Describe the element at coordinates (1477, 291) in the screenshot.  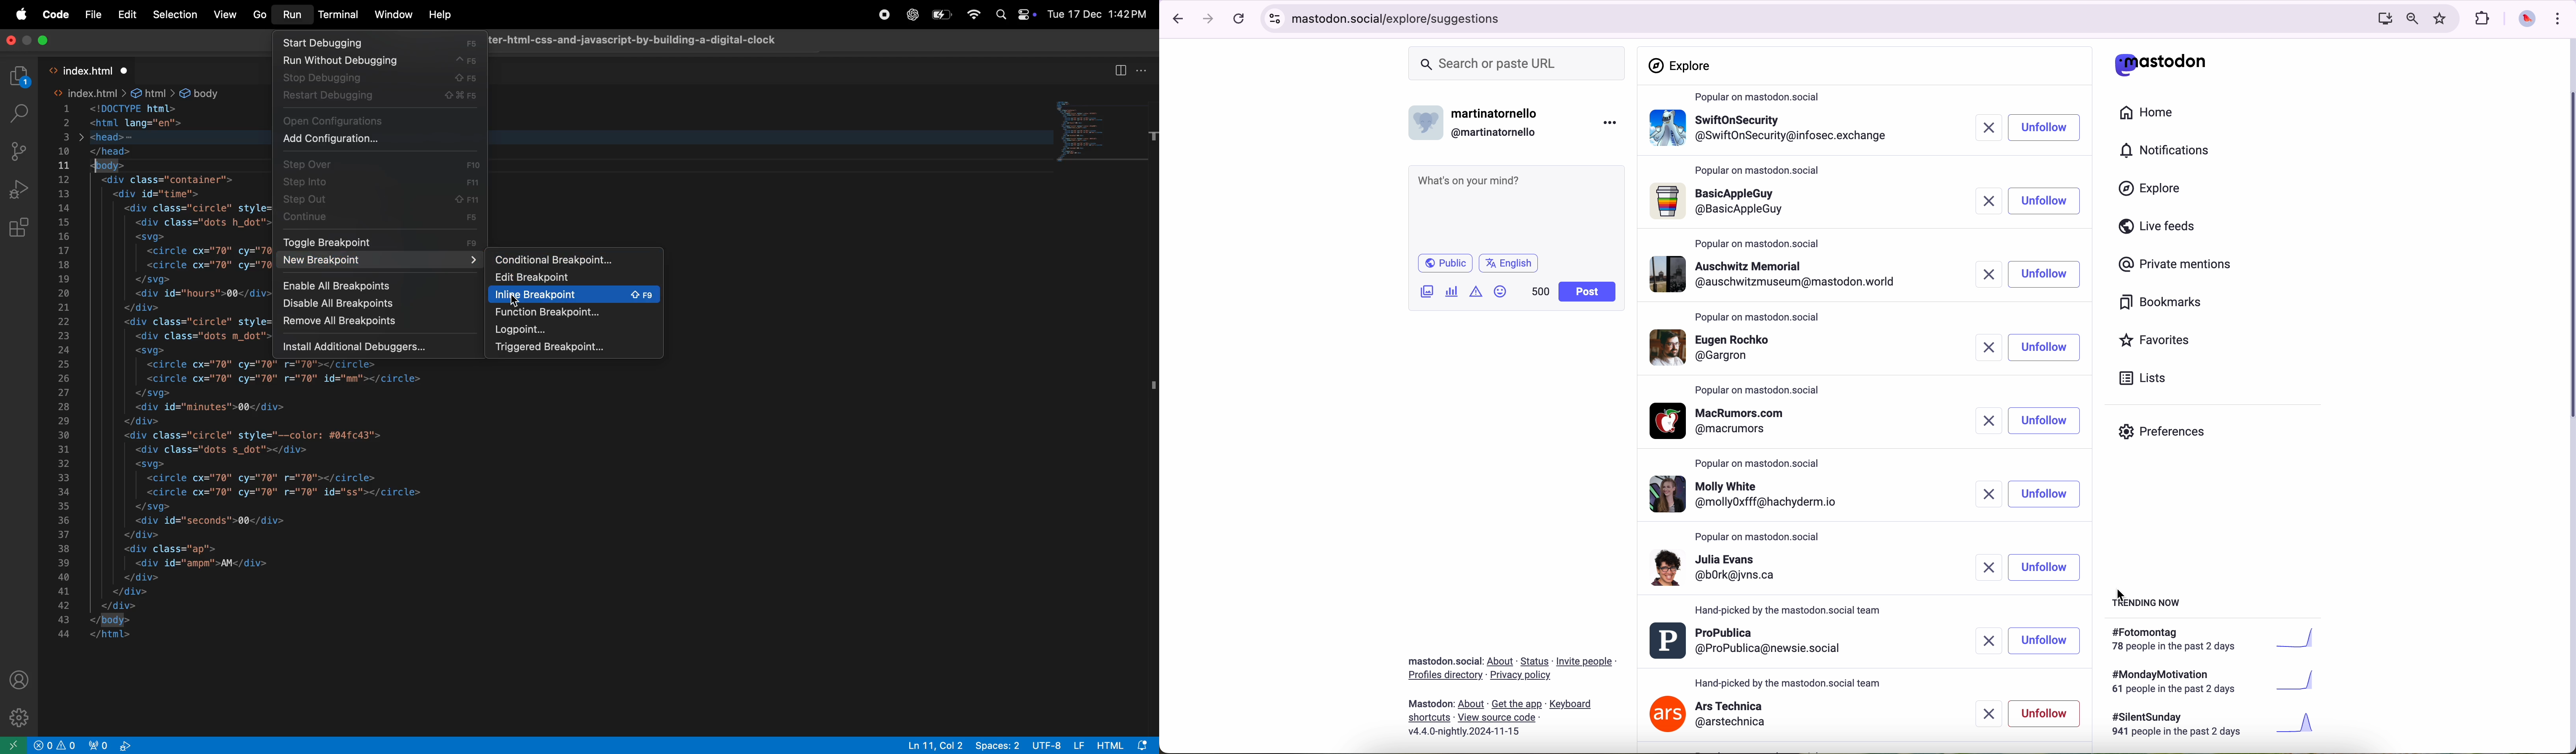
I see `icon` at that location.